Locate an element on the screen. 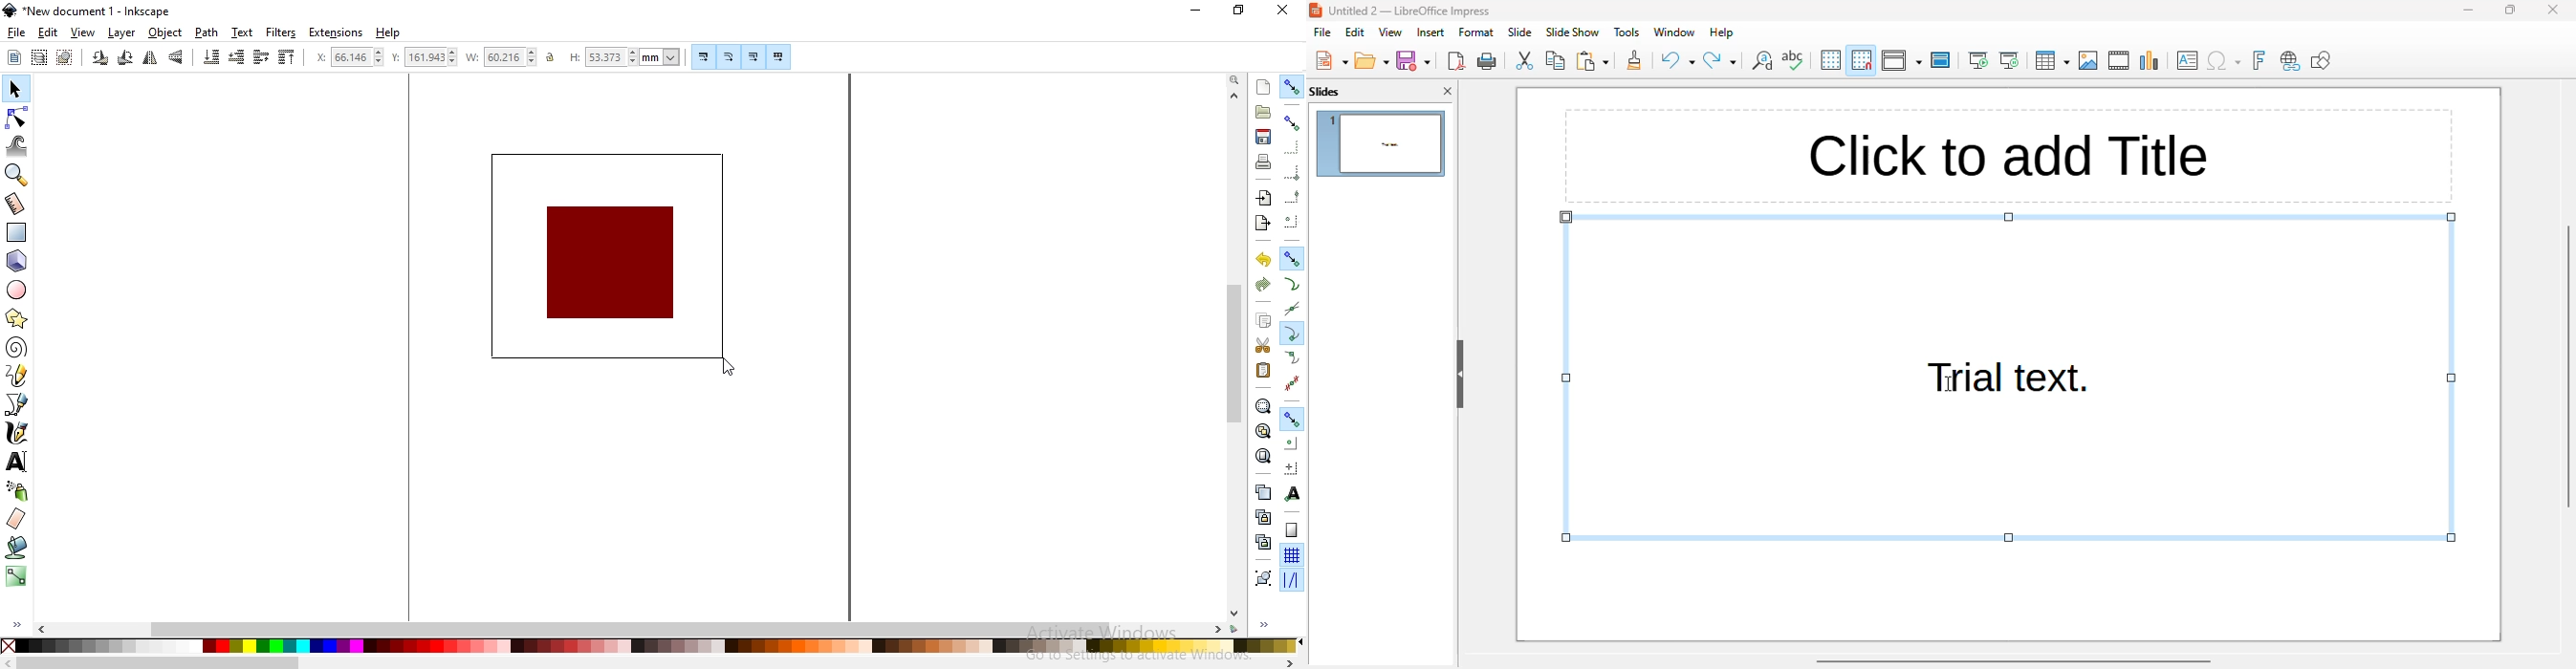 The height and width of the screenshot is (672, 2576). paste is located at coordinates (1592, 60).